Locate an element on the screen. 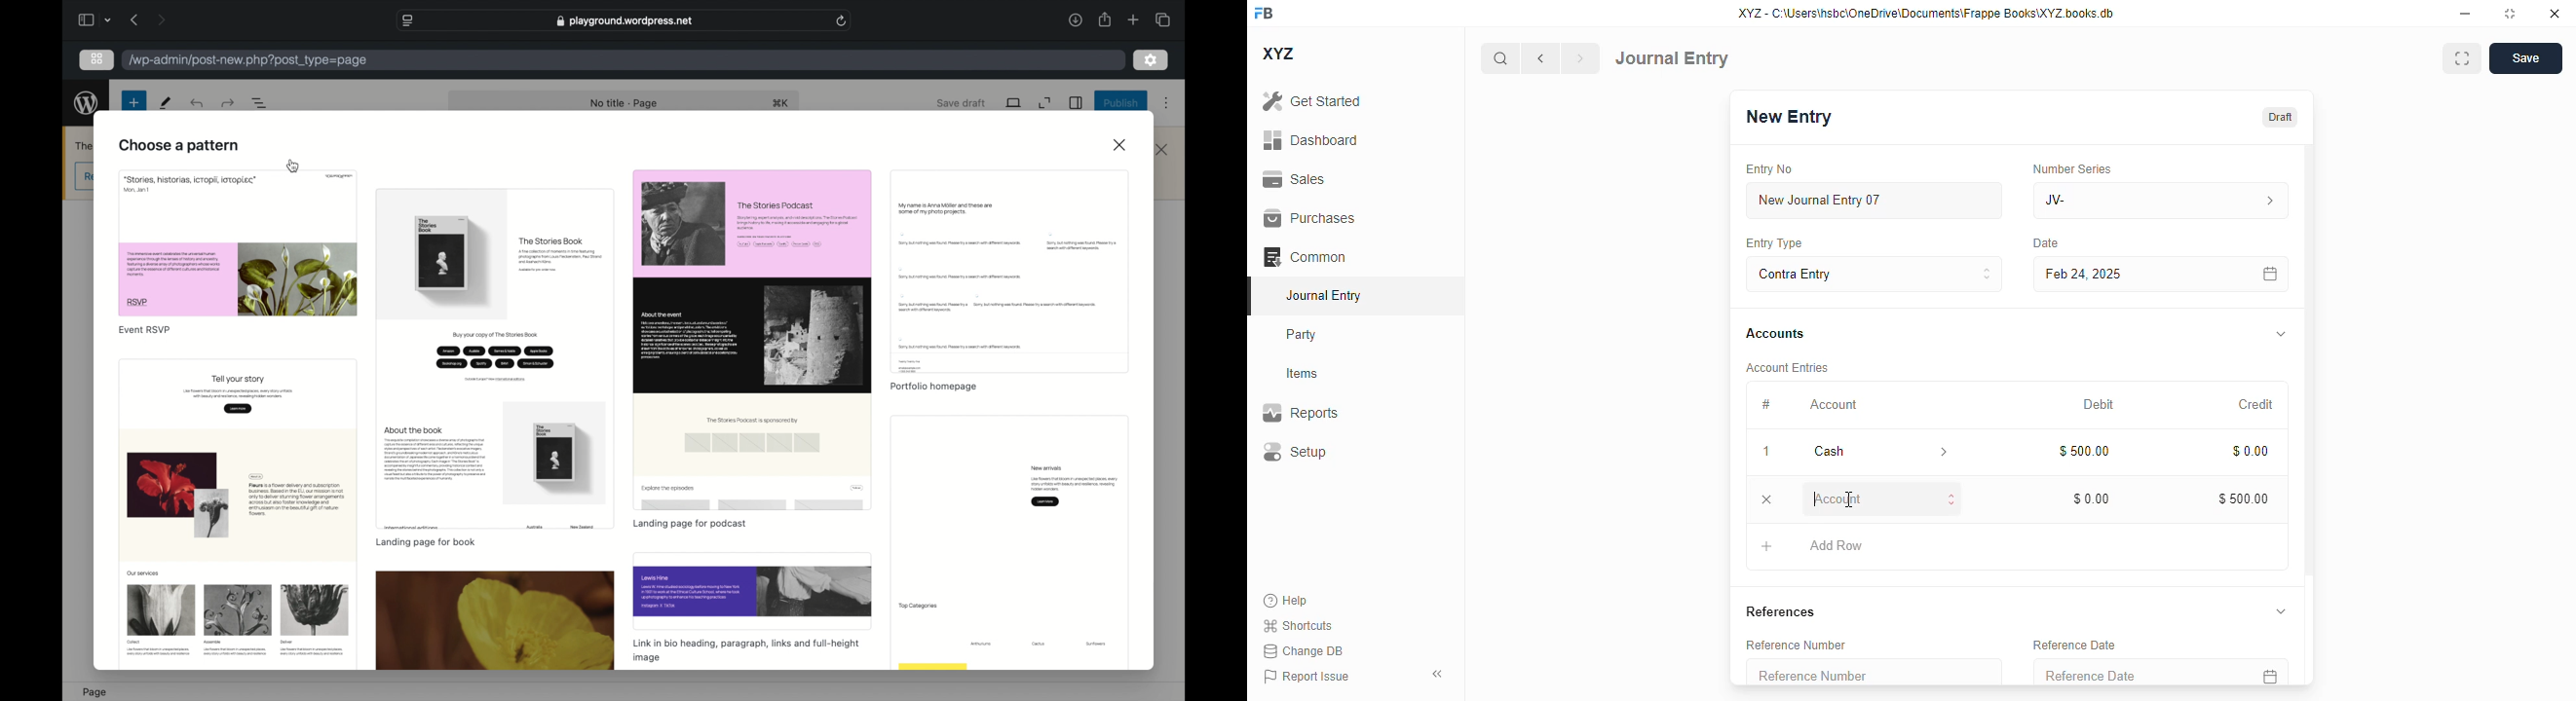 This screenshot has width=2576, height=728. event rsvp is located at coordinates (145, 330).